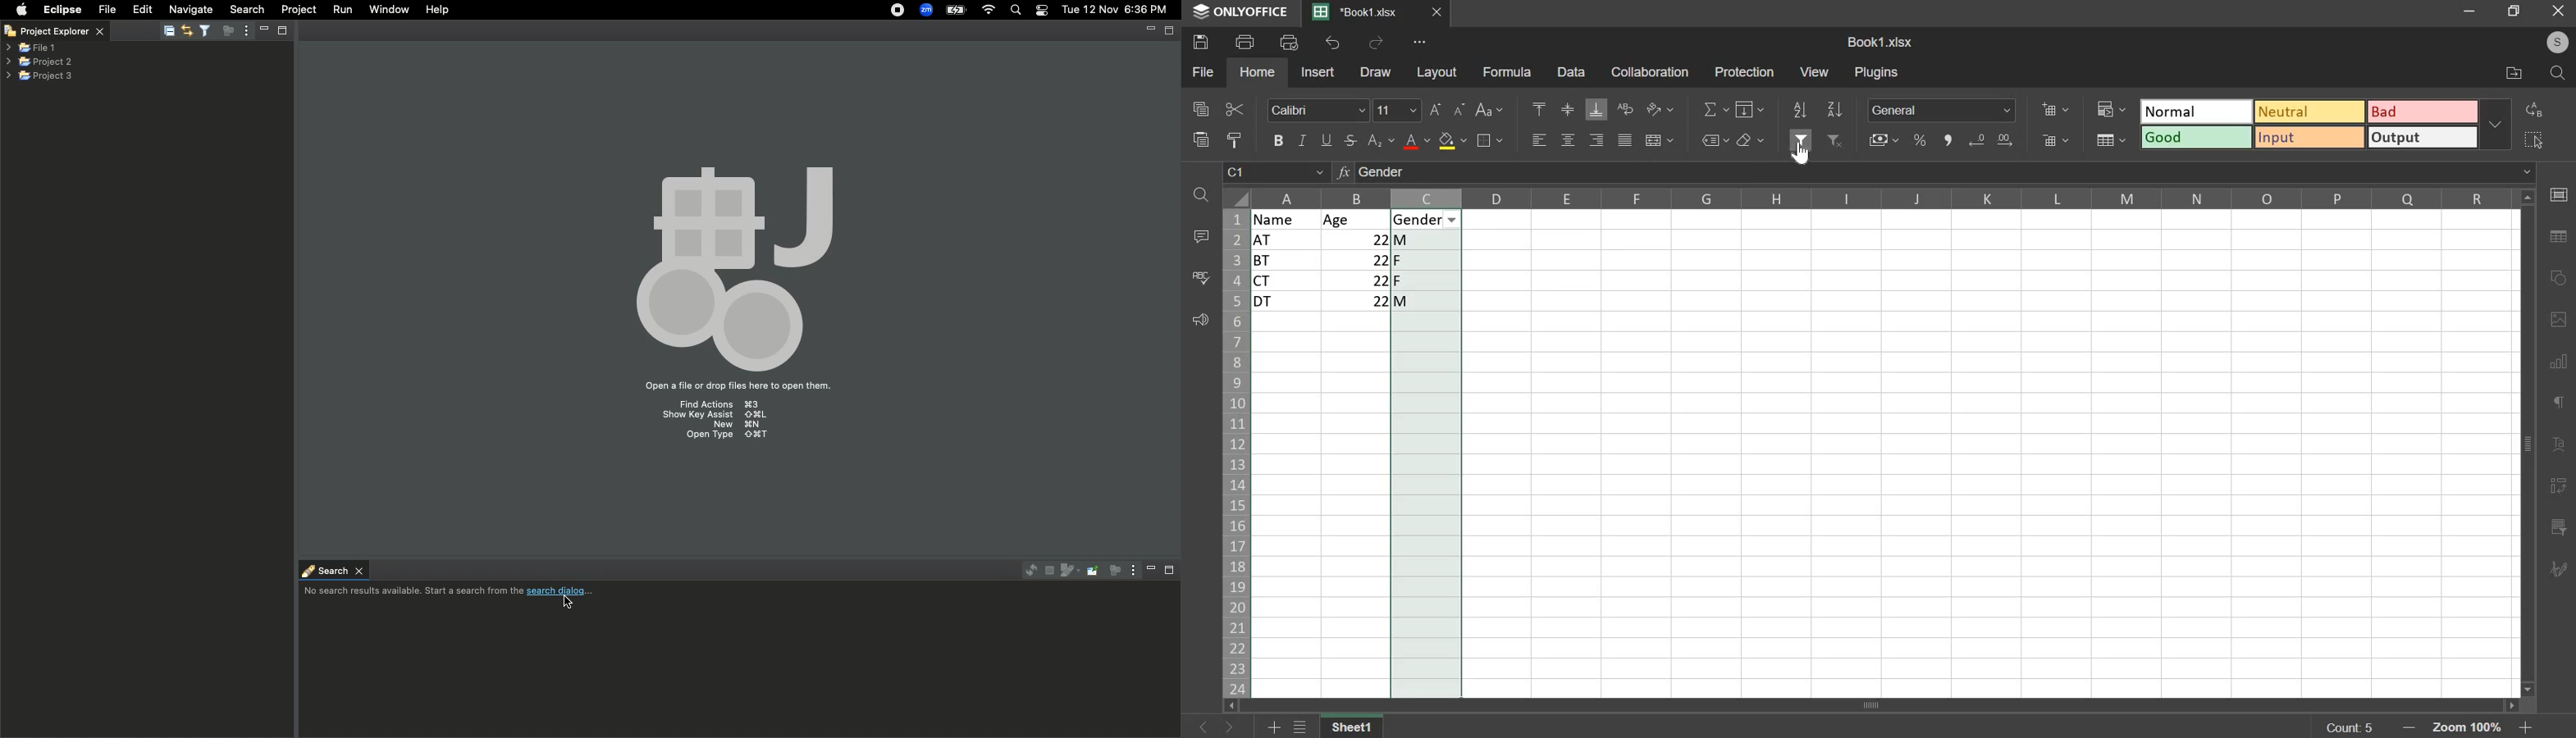  What do you see at coordinates (1171, 30) in the screenshot?
I see `Maximize` at bounding box center [1171, 30].